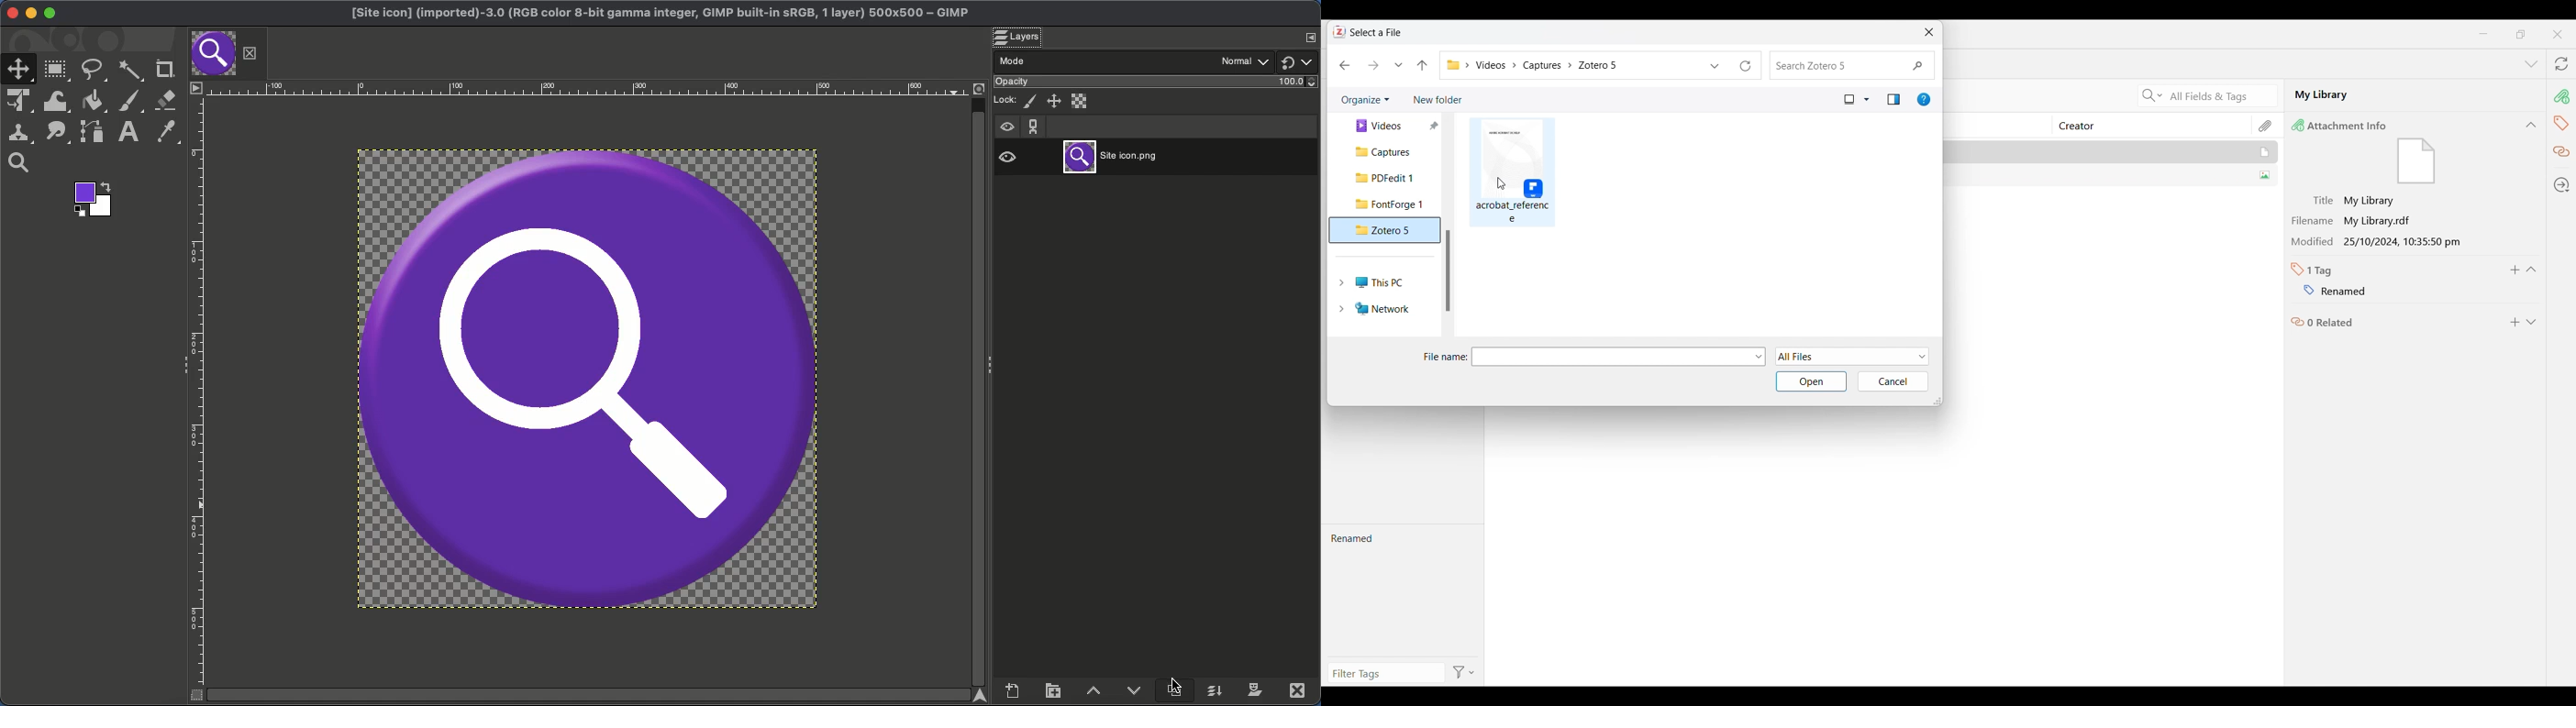 This screenshot has width=2576, height=728. What do you see at coordinates (1894, 99) in the screenshot?
I see `Show the preview pane` at bounding box center [1894, 99].